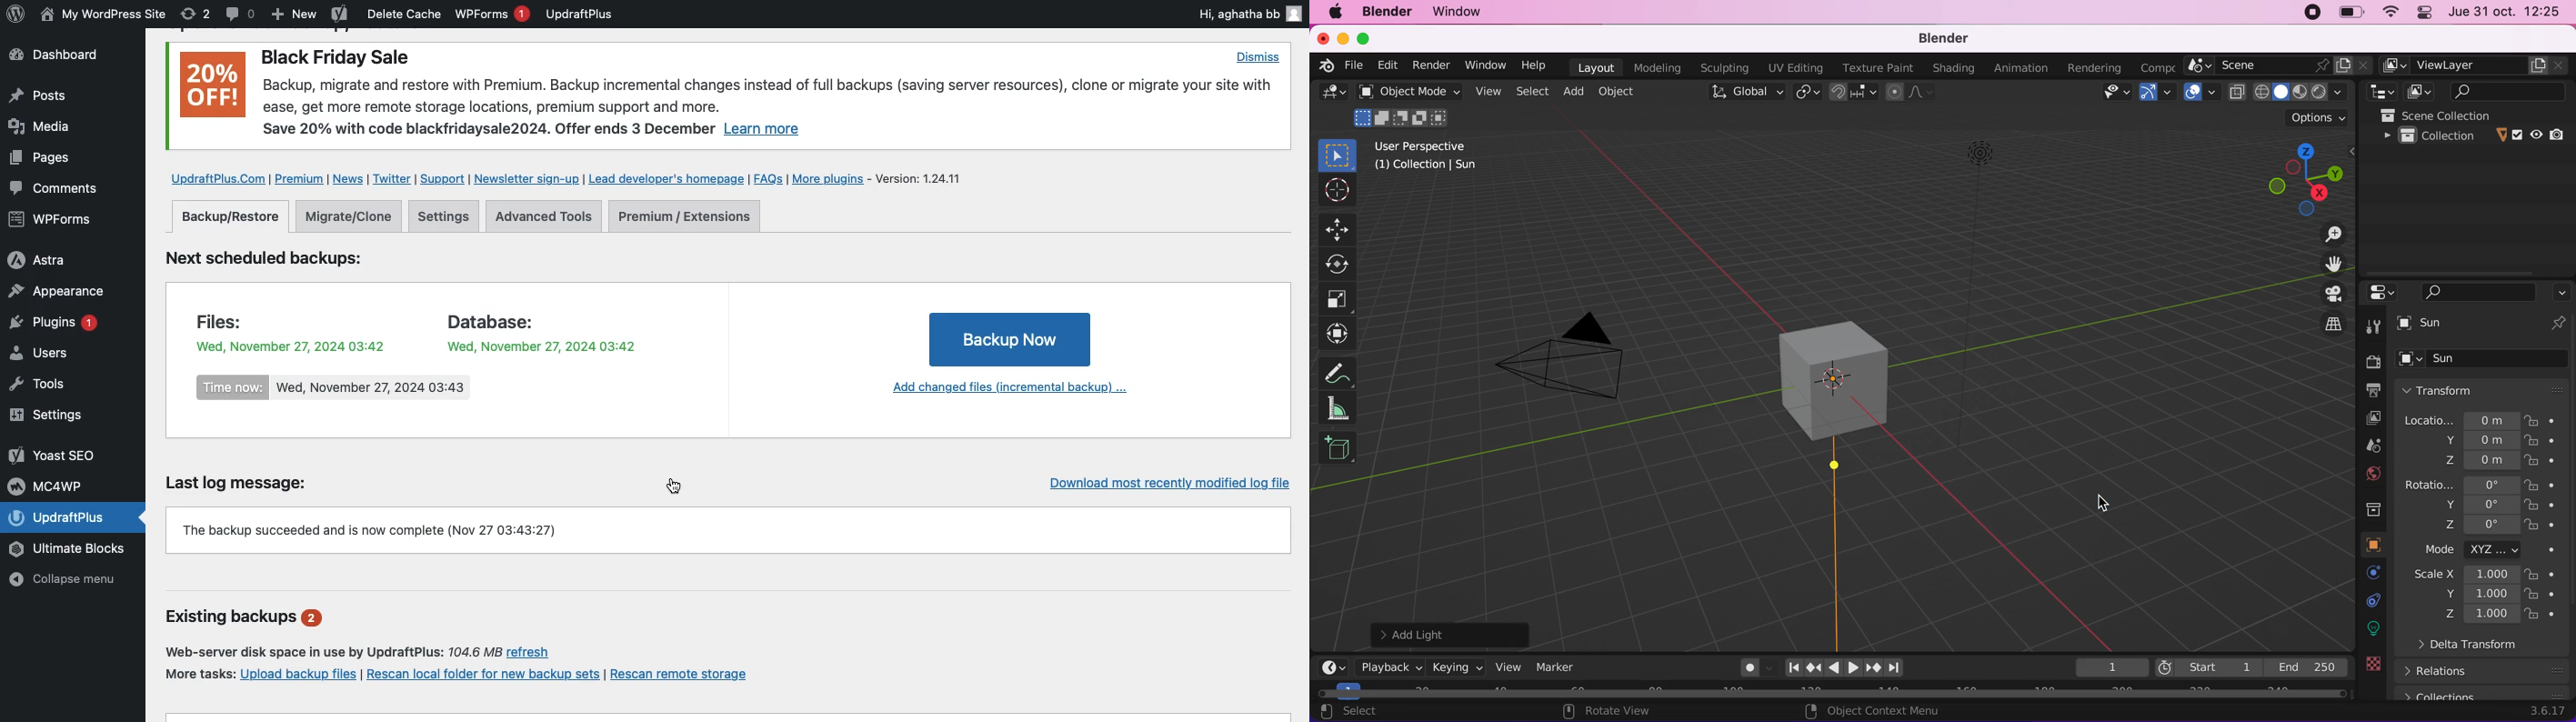 This screenshot has height=728, width=2576. What do you see at coordinates (2106, 666) in the screenshot?
I see `1` at bounding box center [2106, 666].